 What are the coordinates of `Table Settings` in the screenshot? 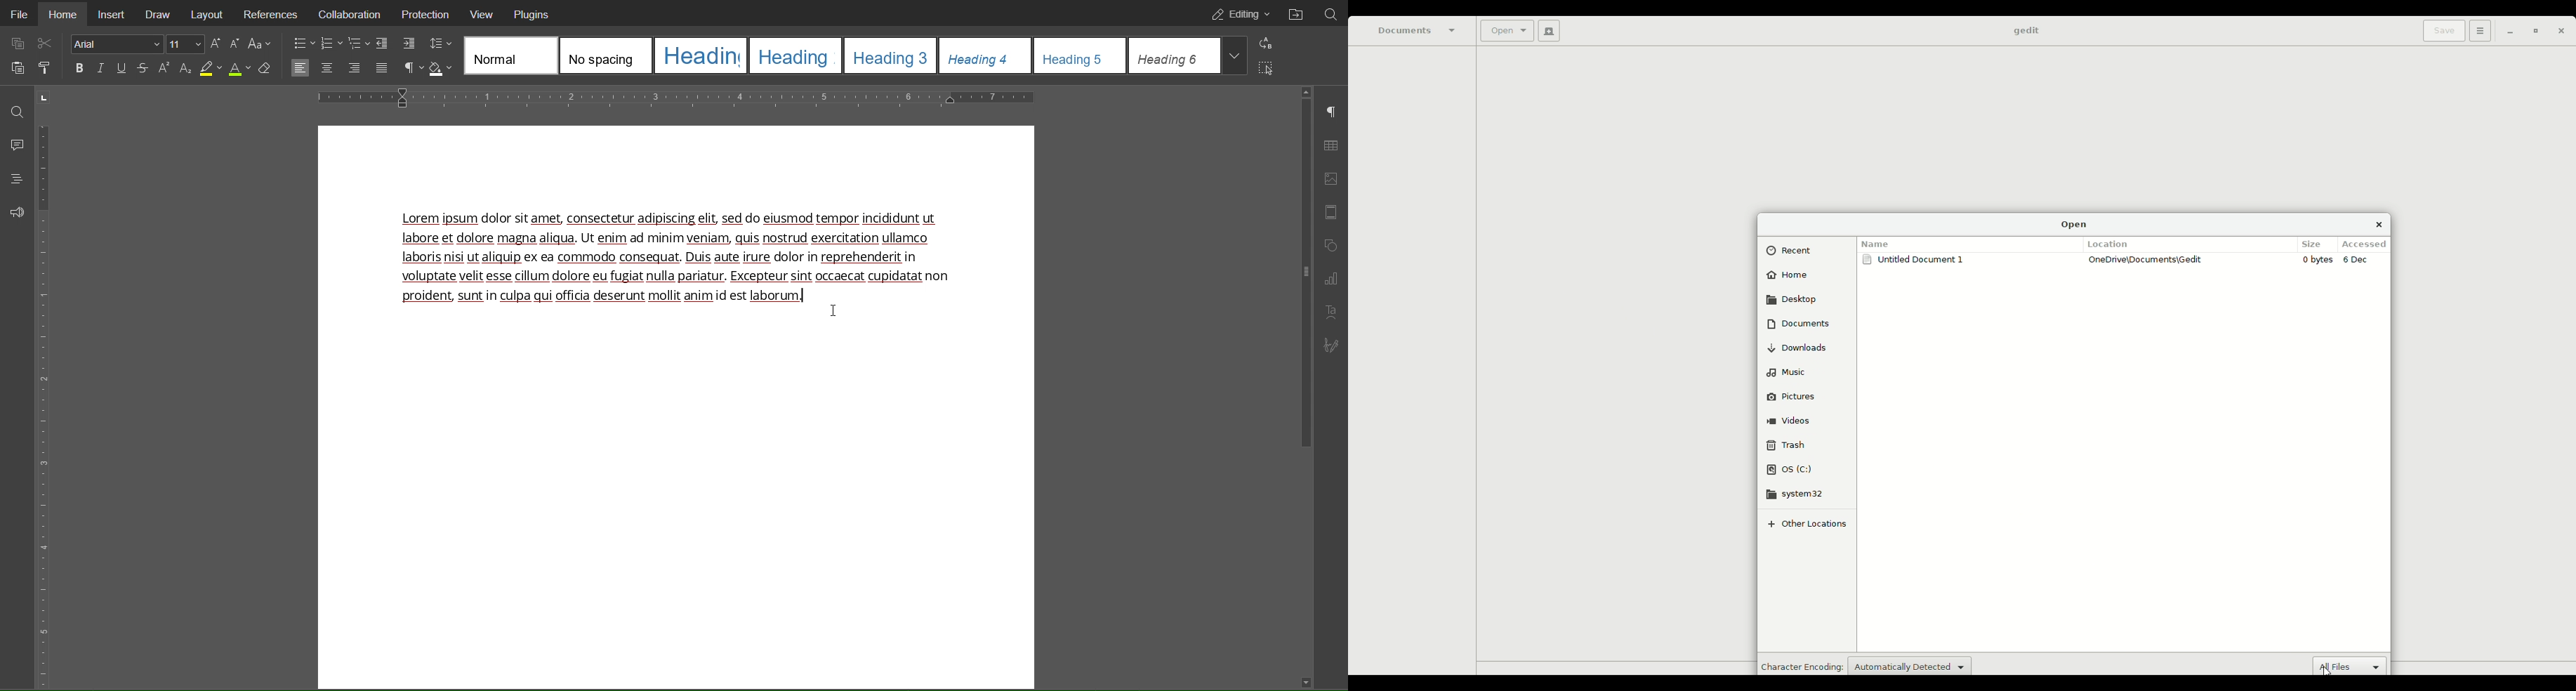 It's located at (1330, 144).